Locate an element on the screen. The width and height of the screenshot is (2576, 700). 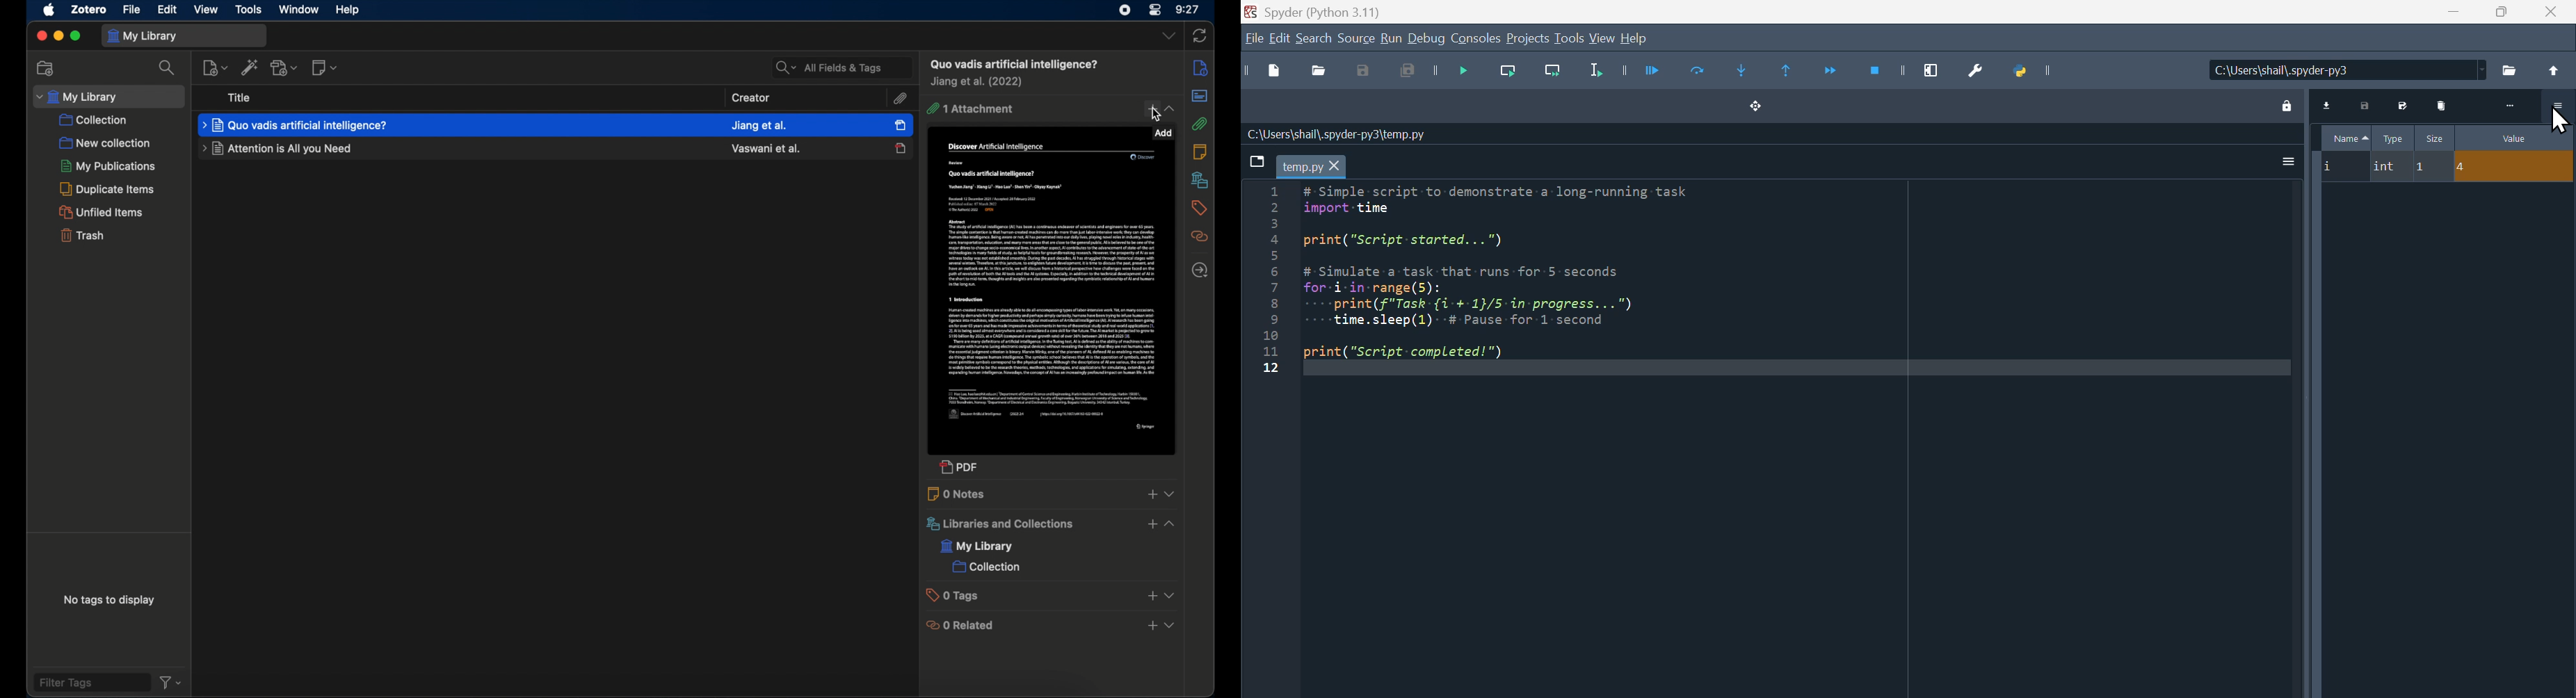
Simple script to demonstrate a long running task is located at coordinates (1509, 273).